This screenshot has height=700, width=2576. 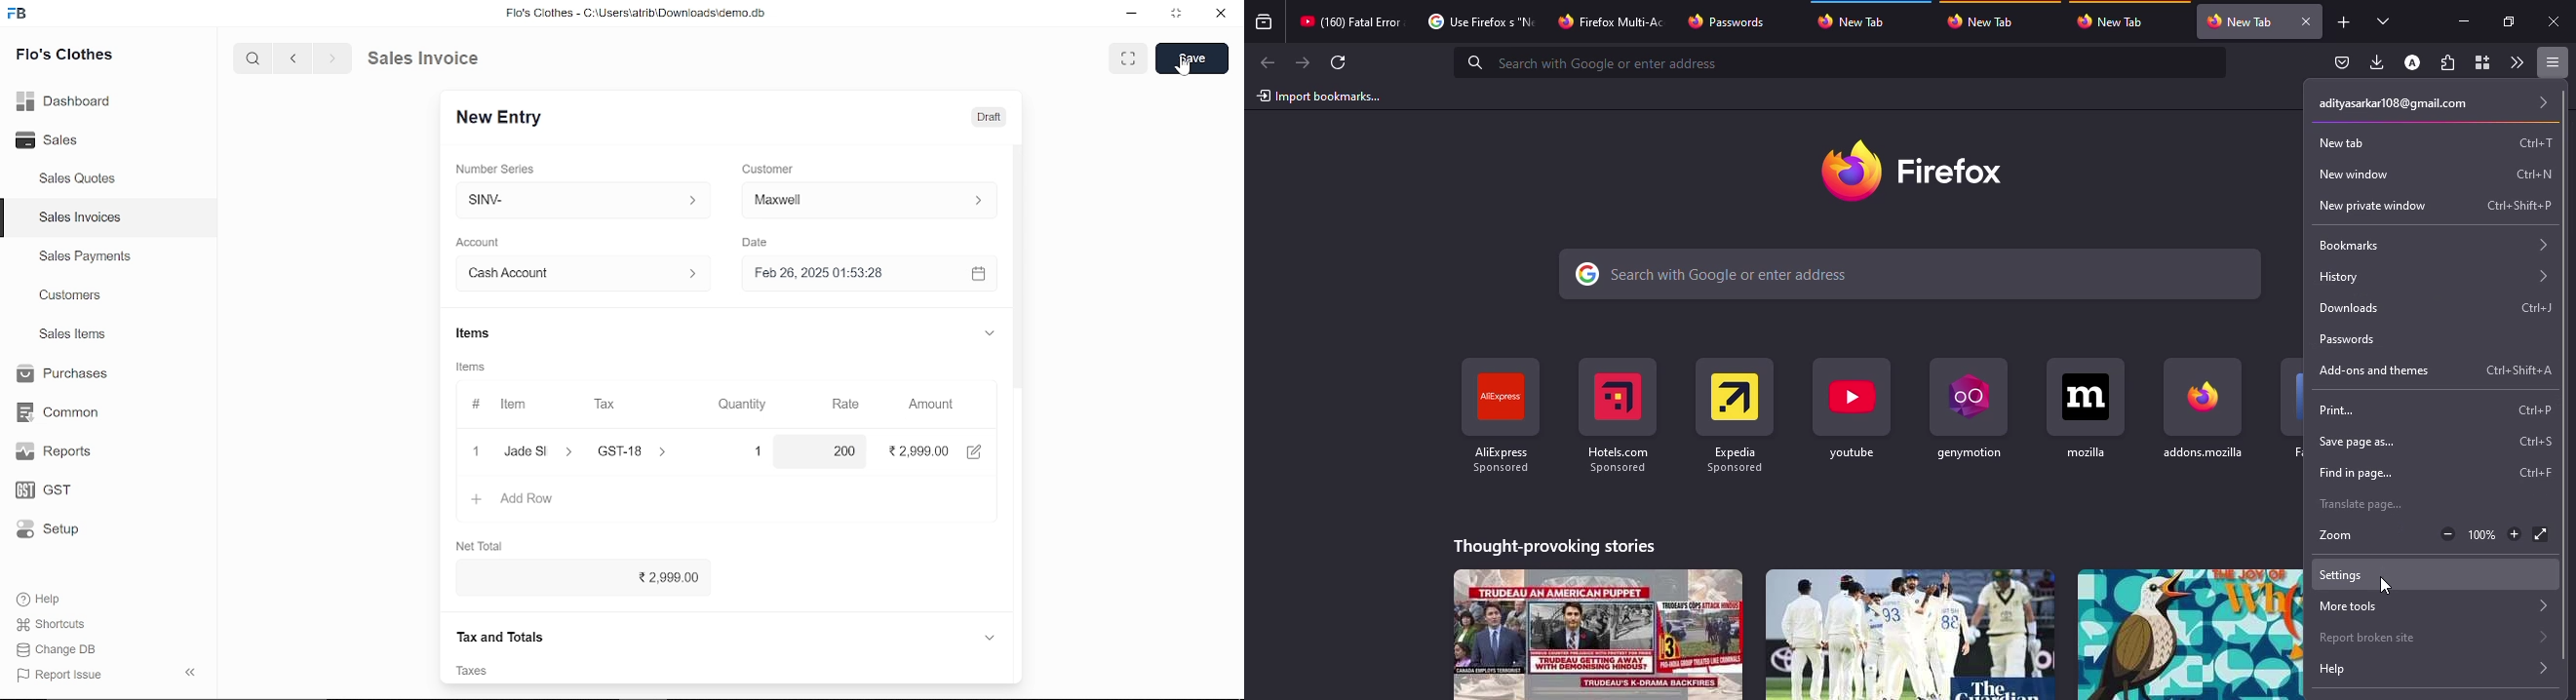 I want to click on shortcut, so click(x=2537, y=142).